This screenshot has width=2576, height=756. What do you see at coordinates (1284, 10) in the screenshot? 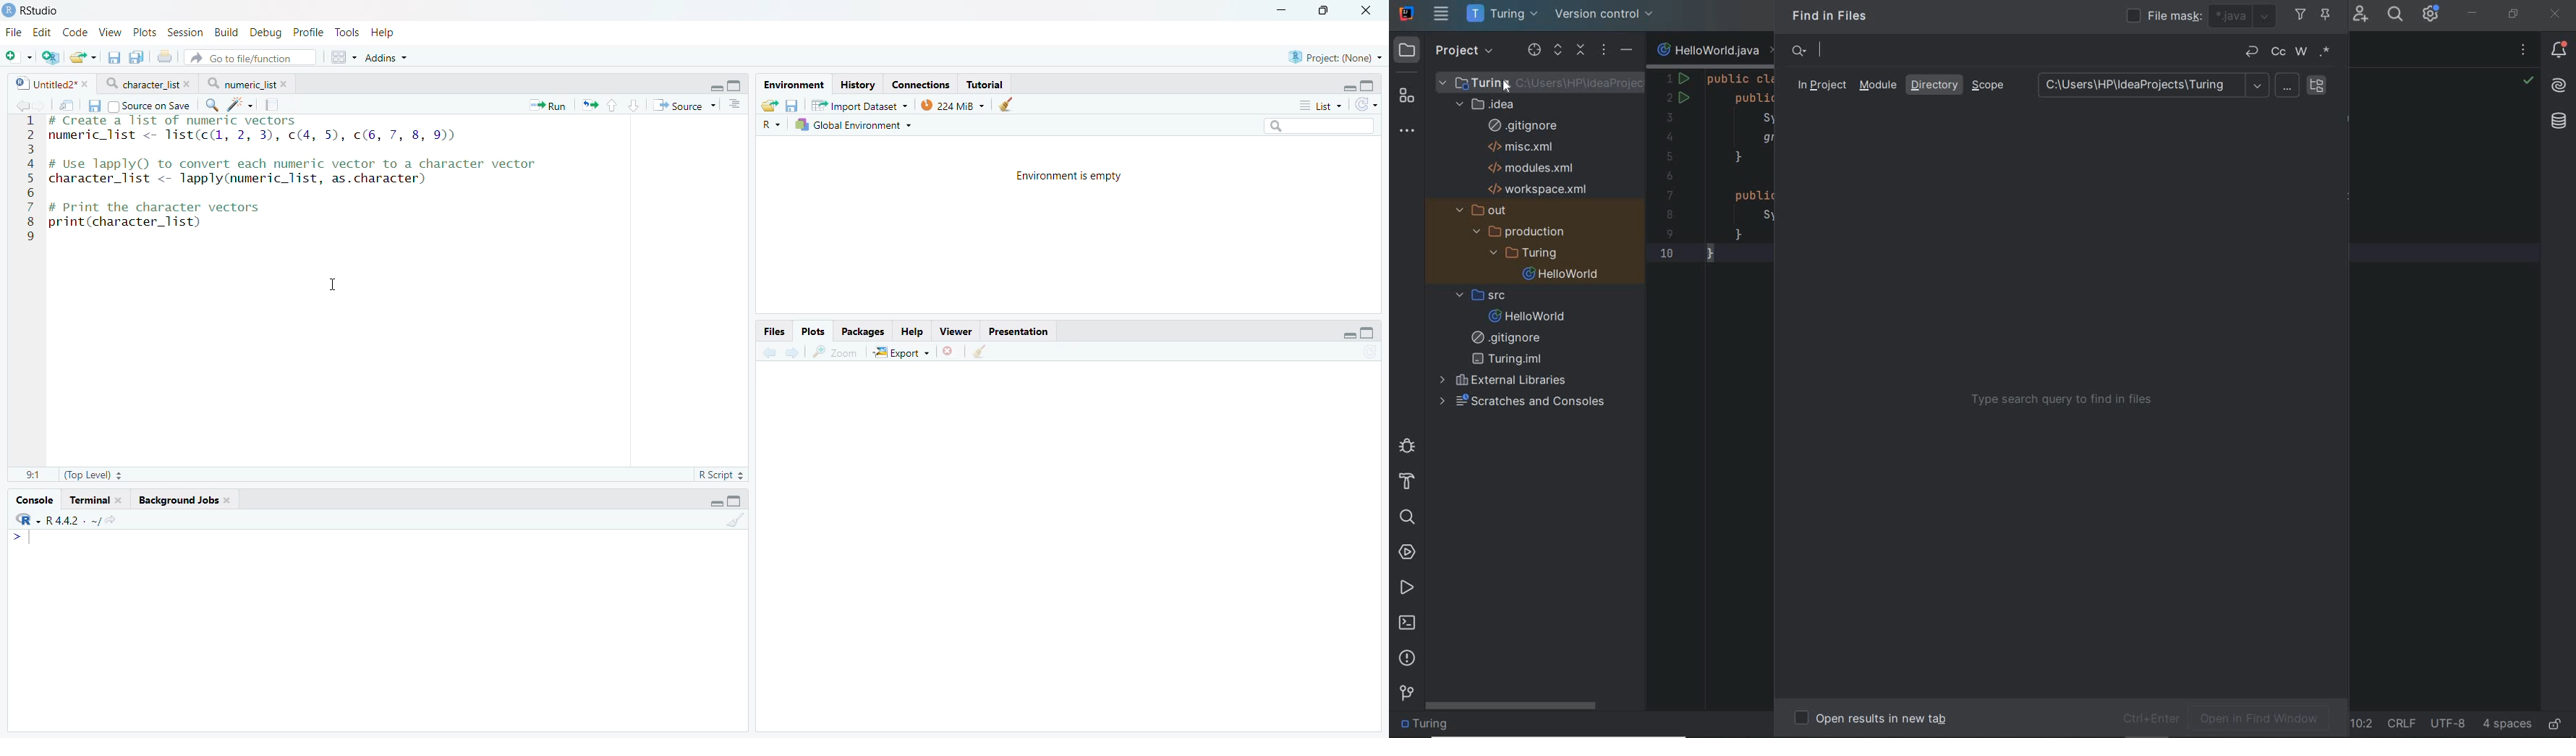
I see `Minimize` at bounding box center [1284, 10].